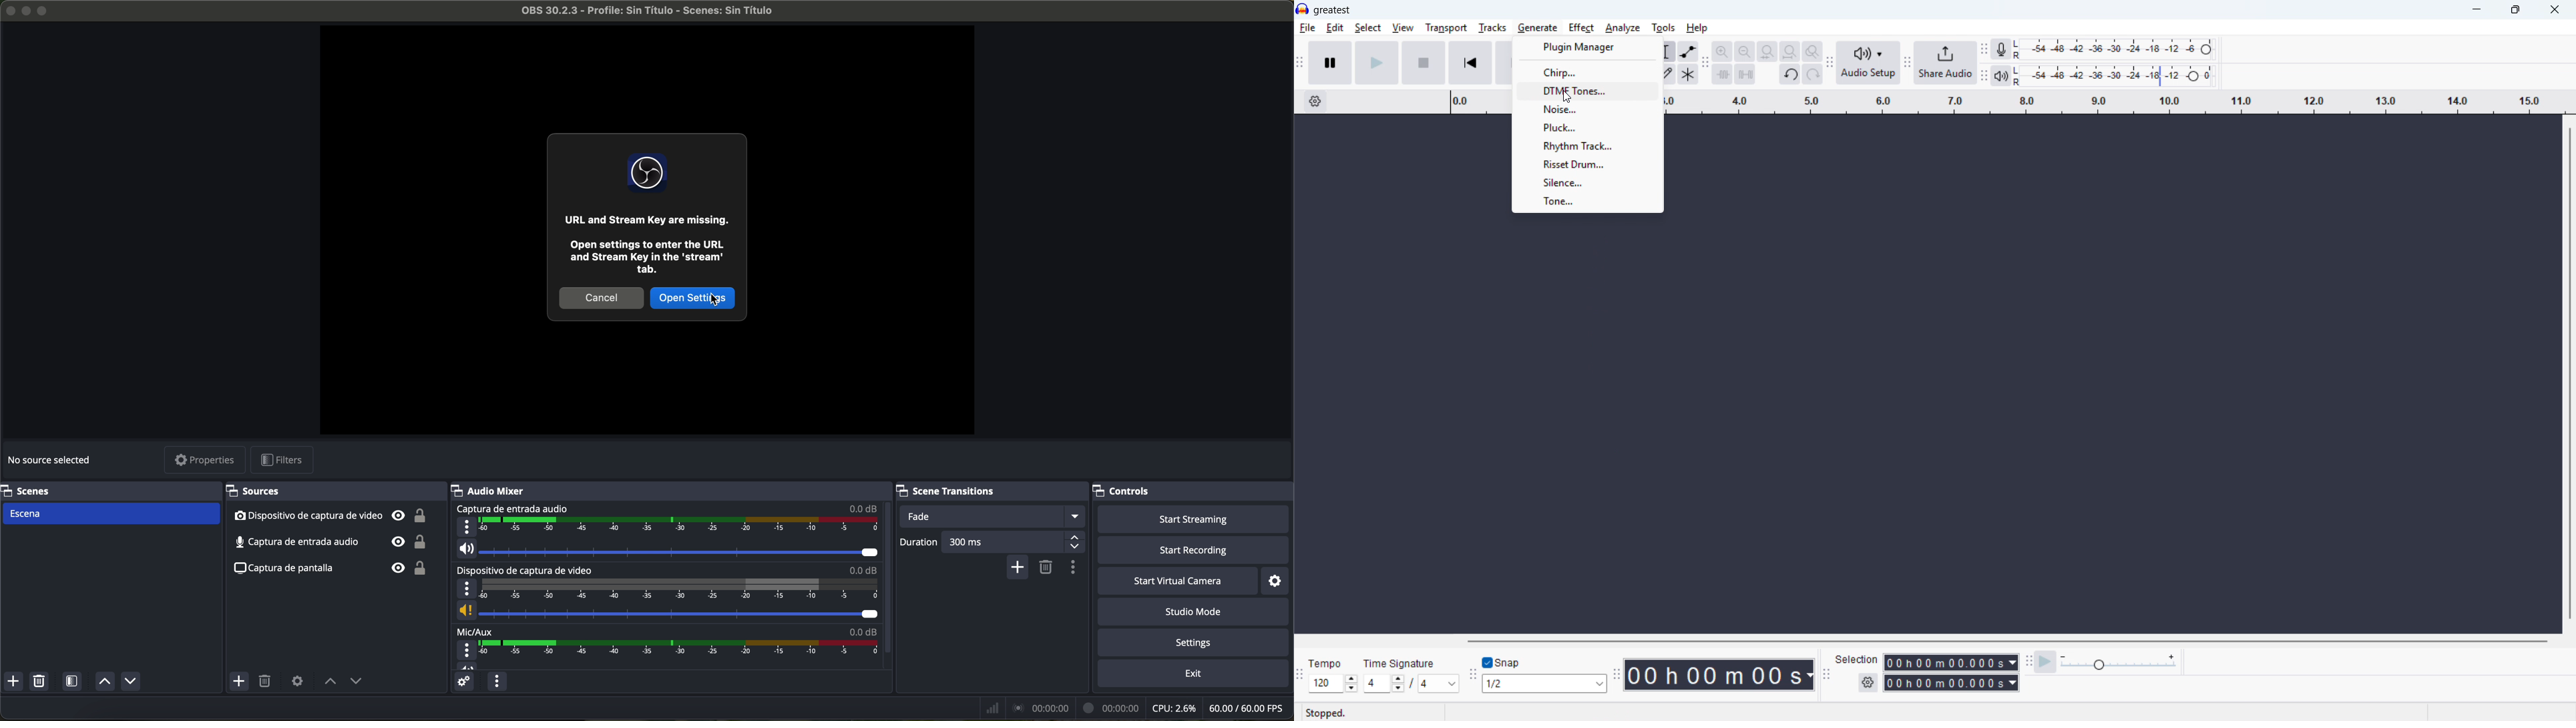 The image size is (2576, 728). Describe the element at coordinates (664, 532) in the screenshot. I see `audio input capture` at that location.